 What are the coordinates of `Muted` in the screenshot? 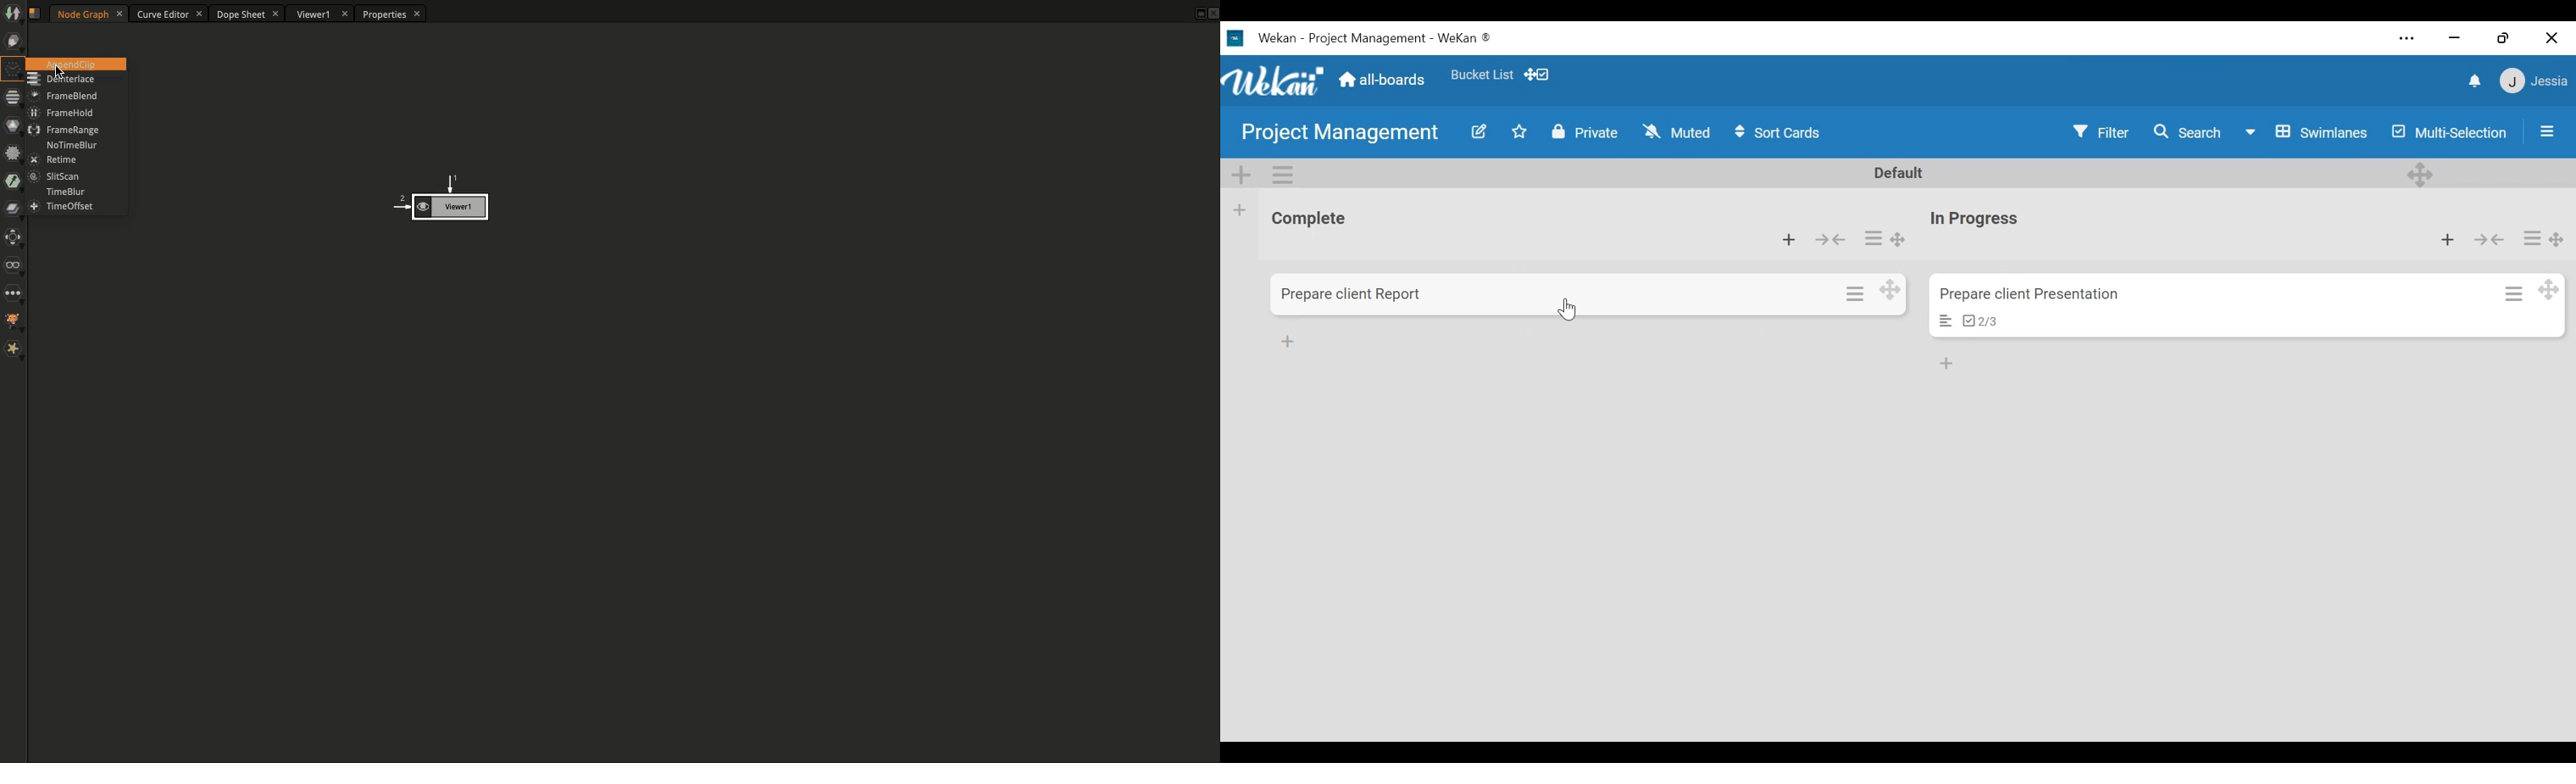 It's located at (1676, 132).